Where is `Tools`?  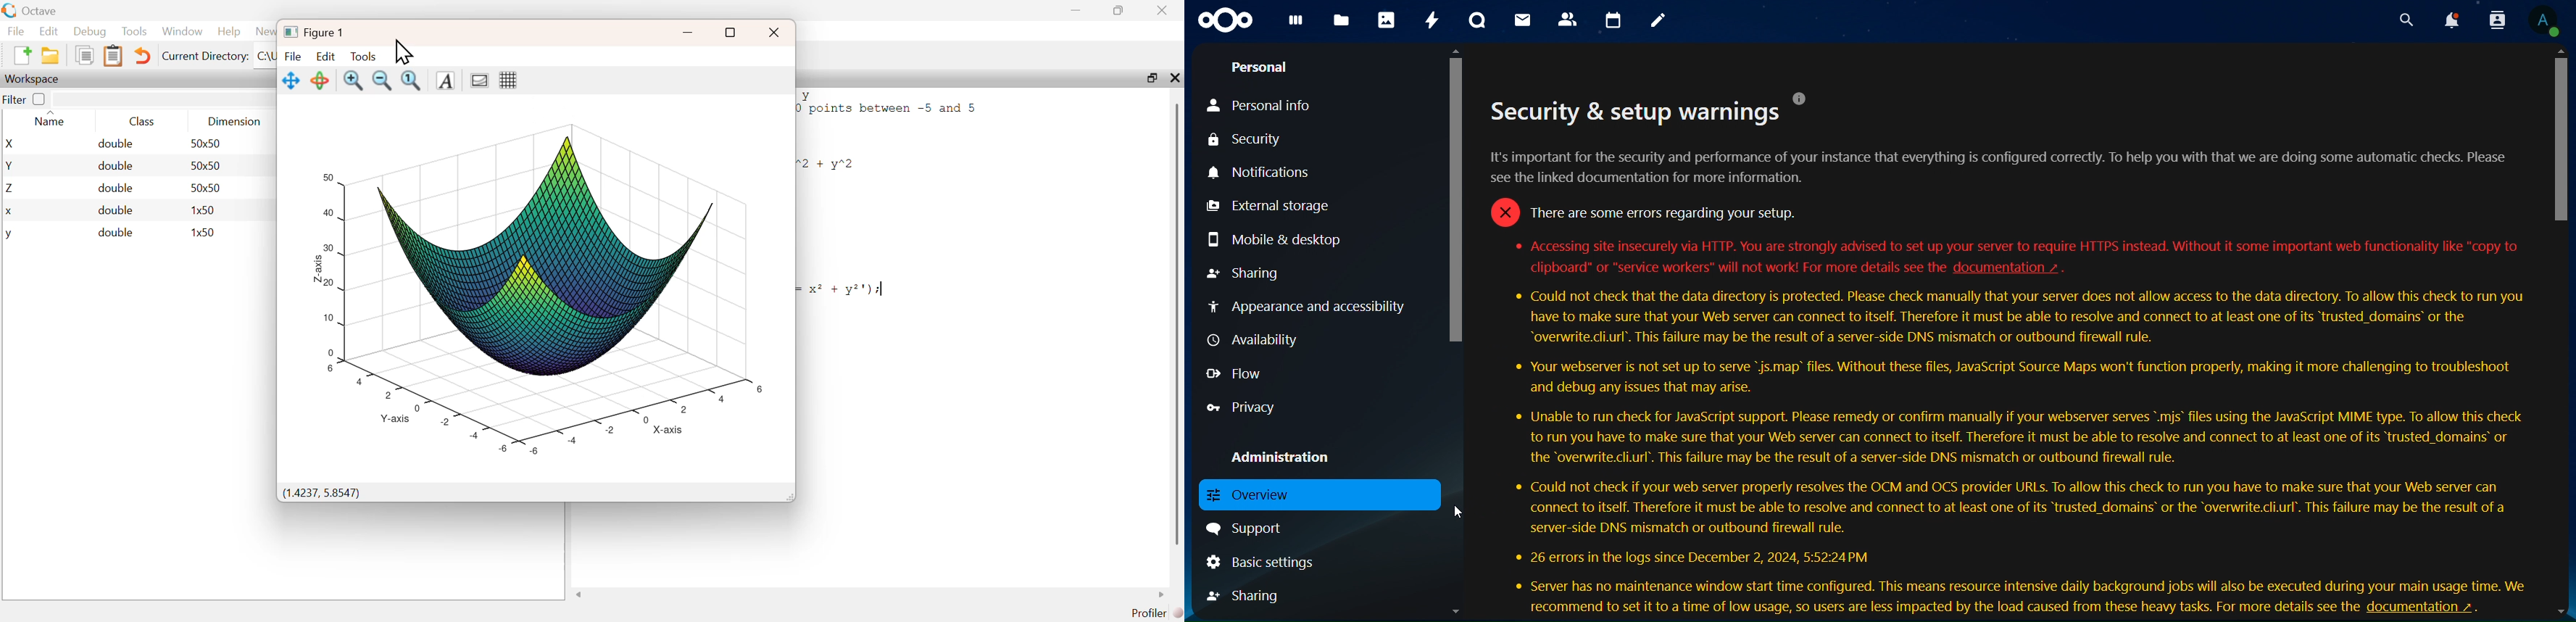
Tools is located at coordinates (135, 31).